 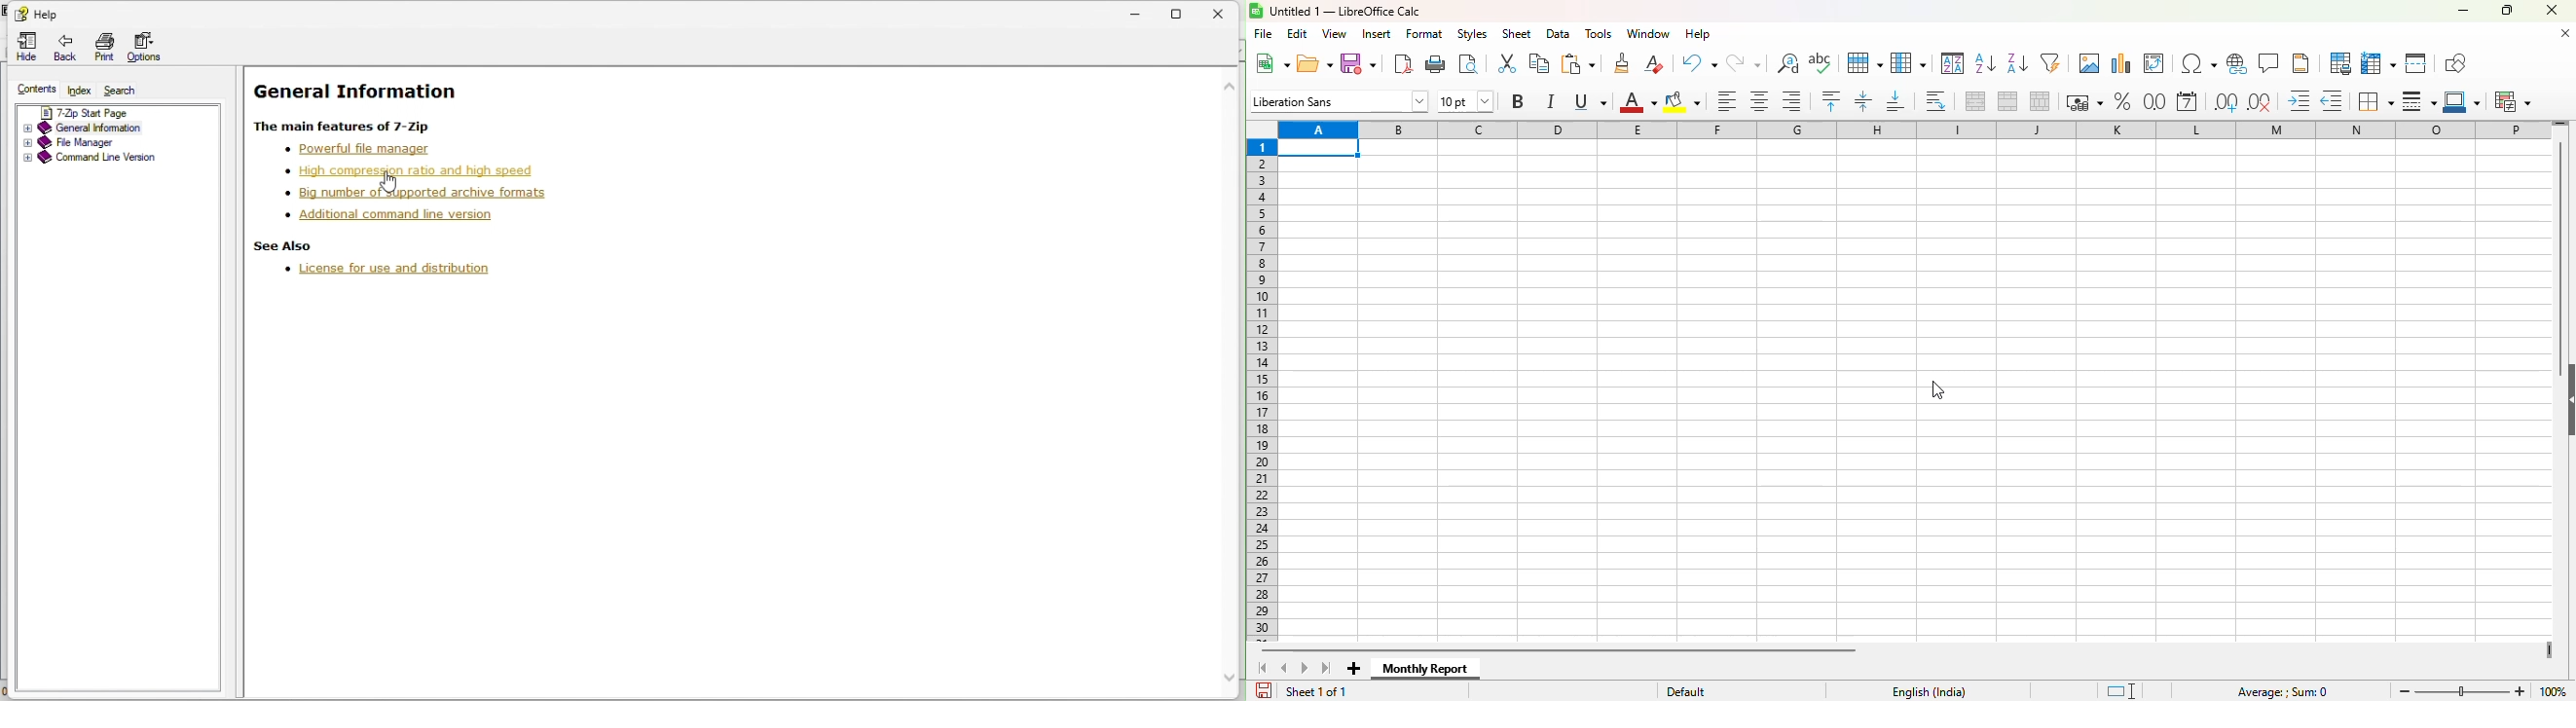 I want to click on insert hyperlink, so click(x=2237, y=64).